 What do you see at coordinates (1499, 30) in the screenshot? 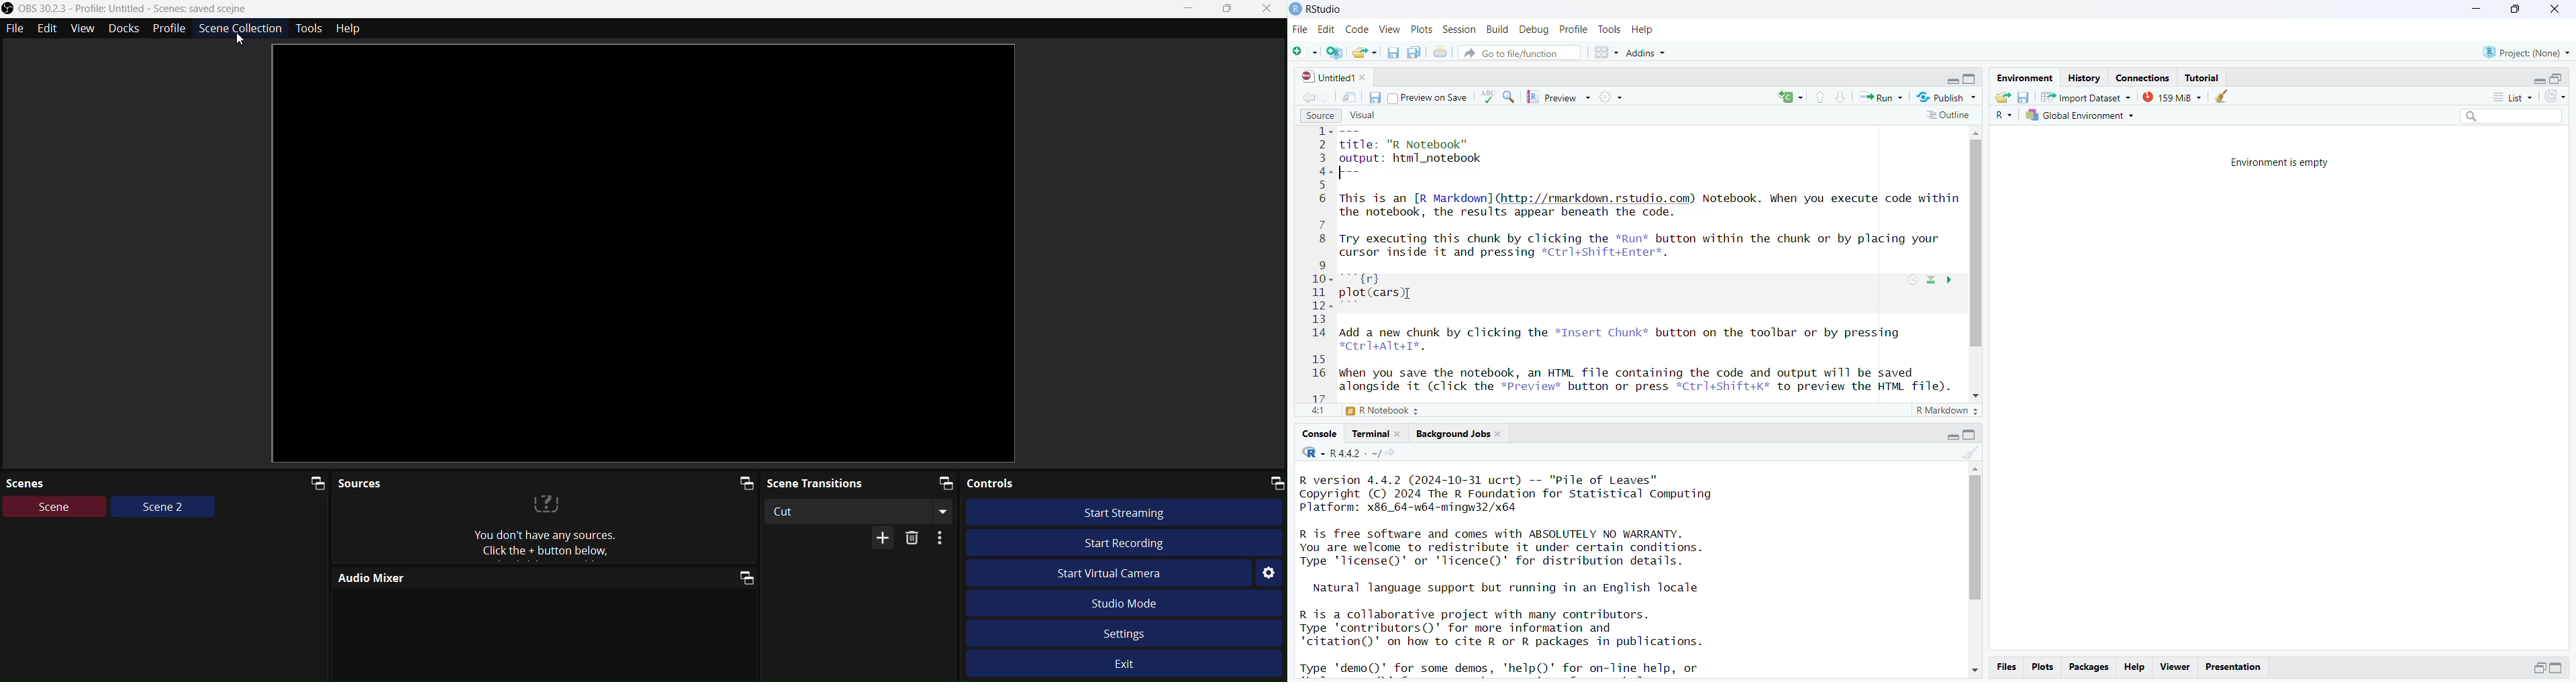
I see `build` at bounding box center [1499, 30].